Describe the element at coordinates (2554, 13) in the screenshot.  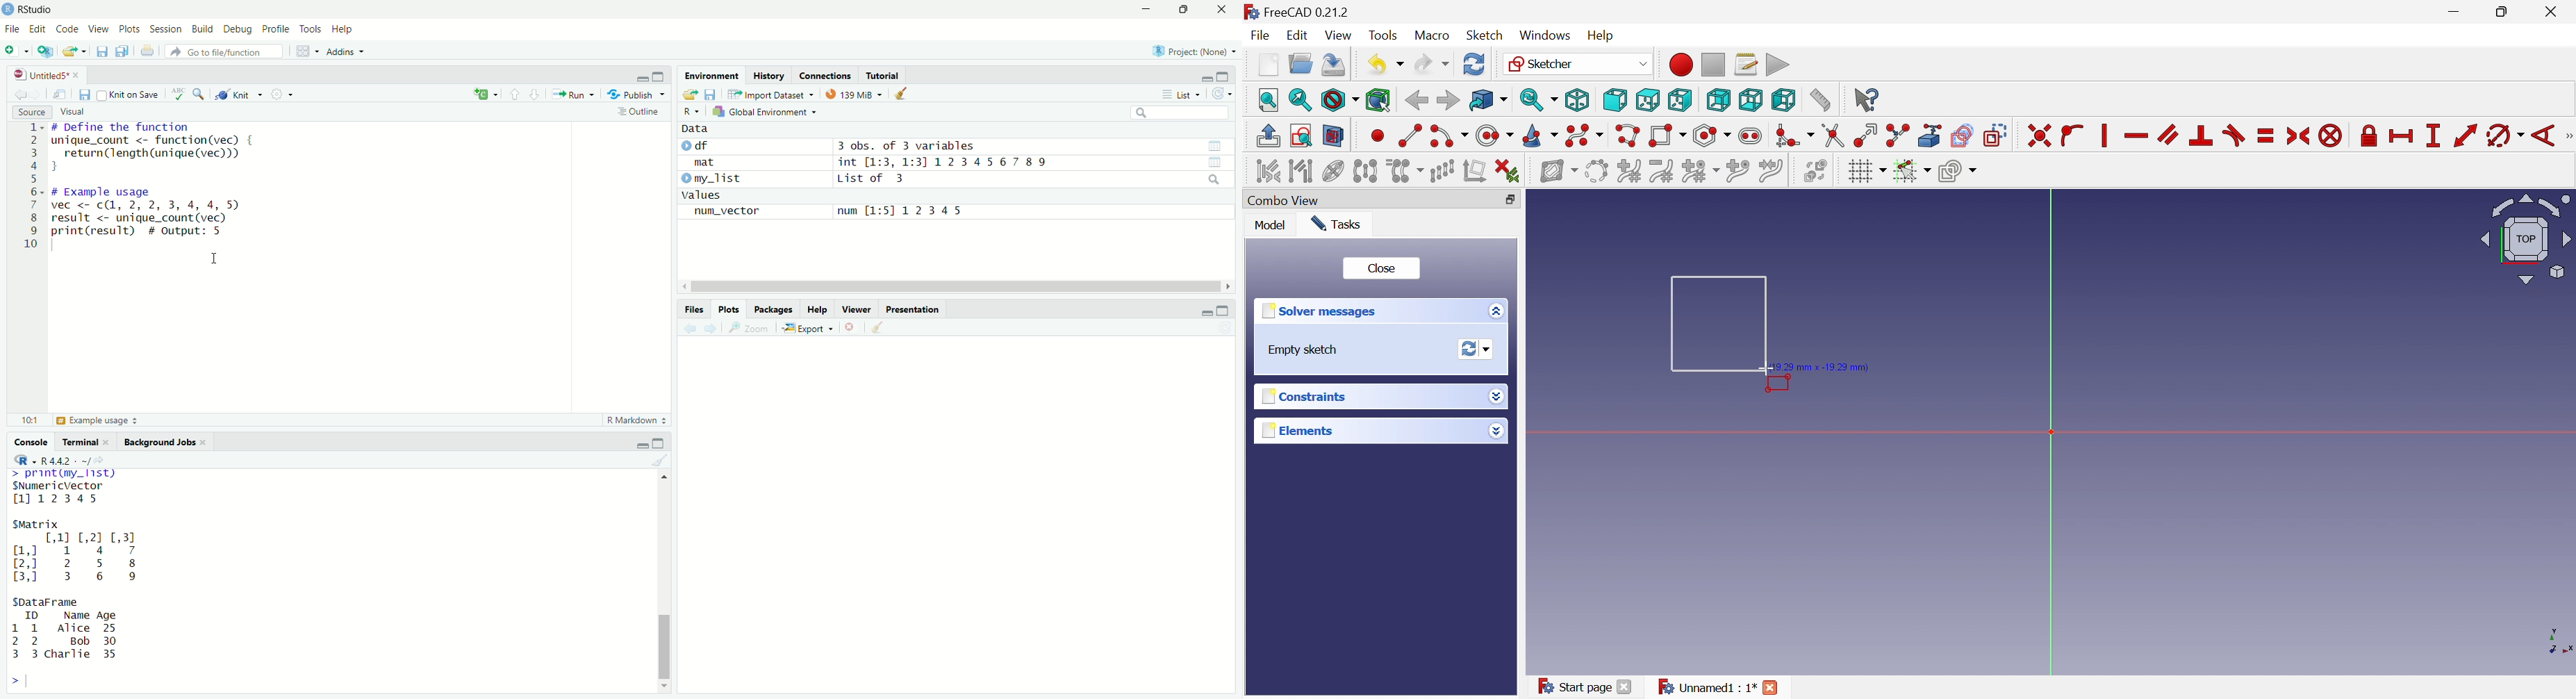
I see `Close` at that location.